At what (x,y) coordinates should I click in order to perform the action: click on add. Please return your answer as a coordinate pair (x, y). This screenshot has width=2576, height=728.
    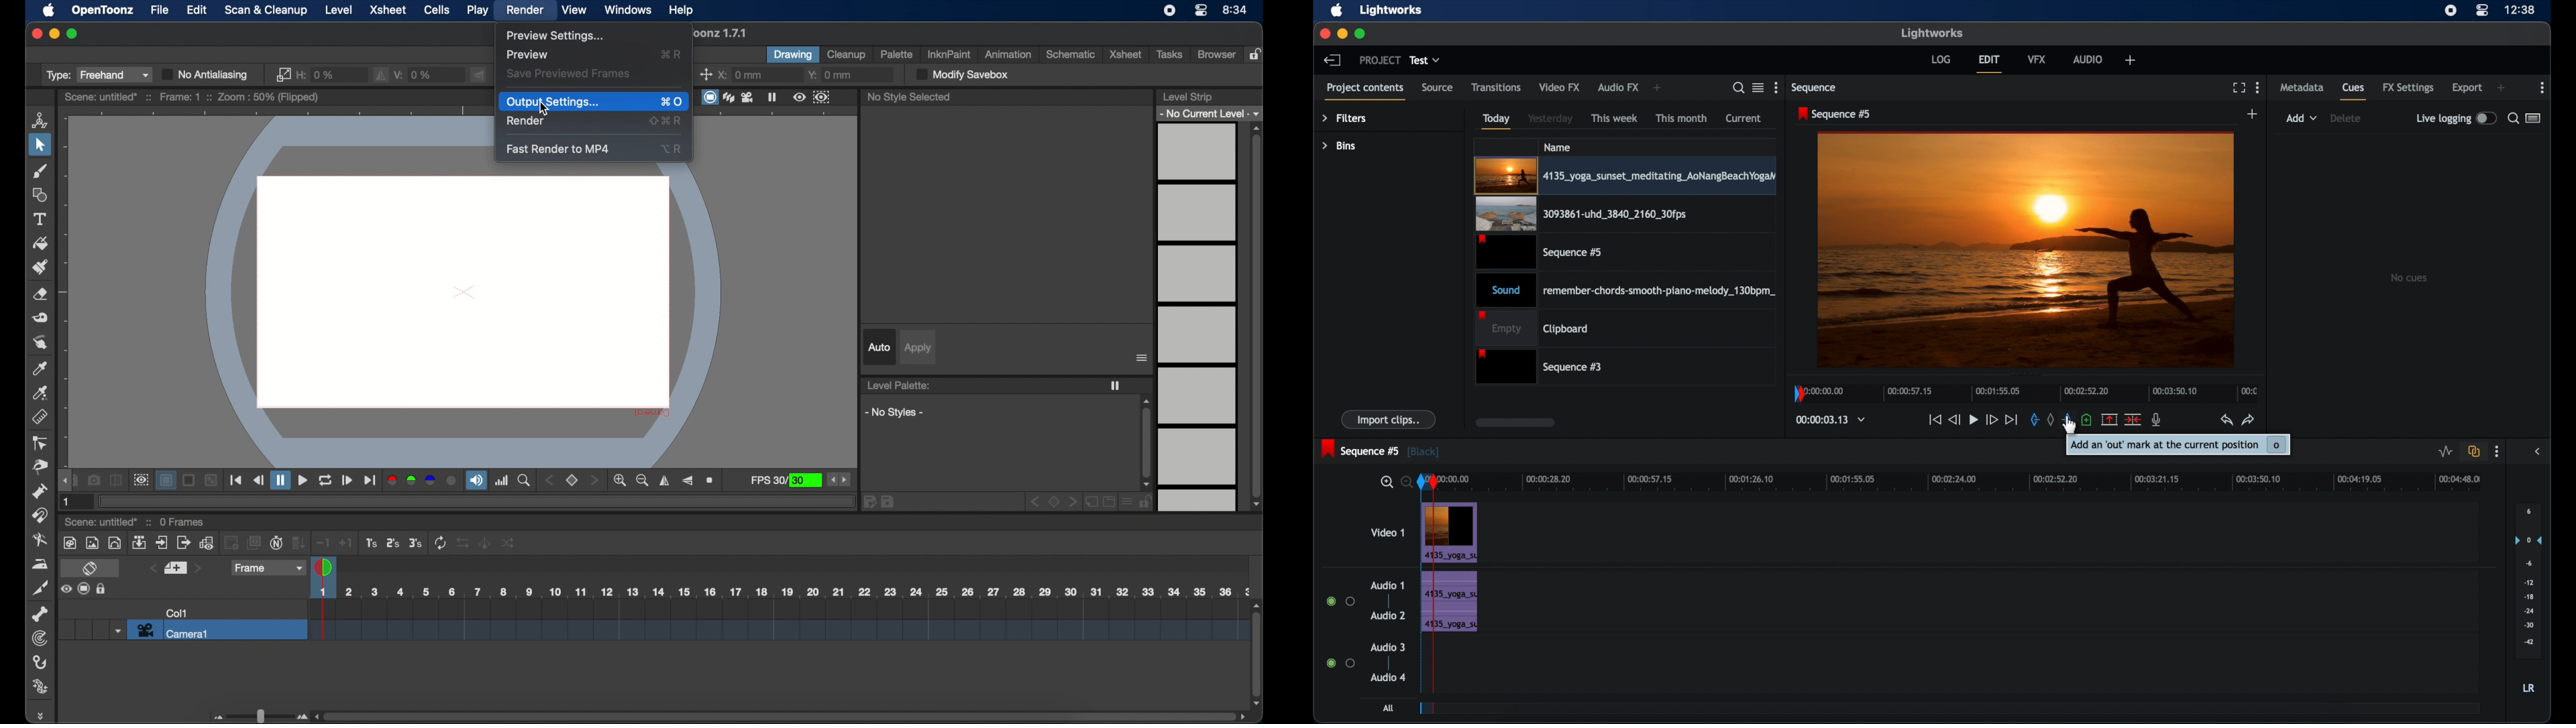
    Looking at the image, I should click on (2131, 61).